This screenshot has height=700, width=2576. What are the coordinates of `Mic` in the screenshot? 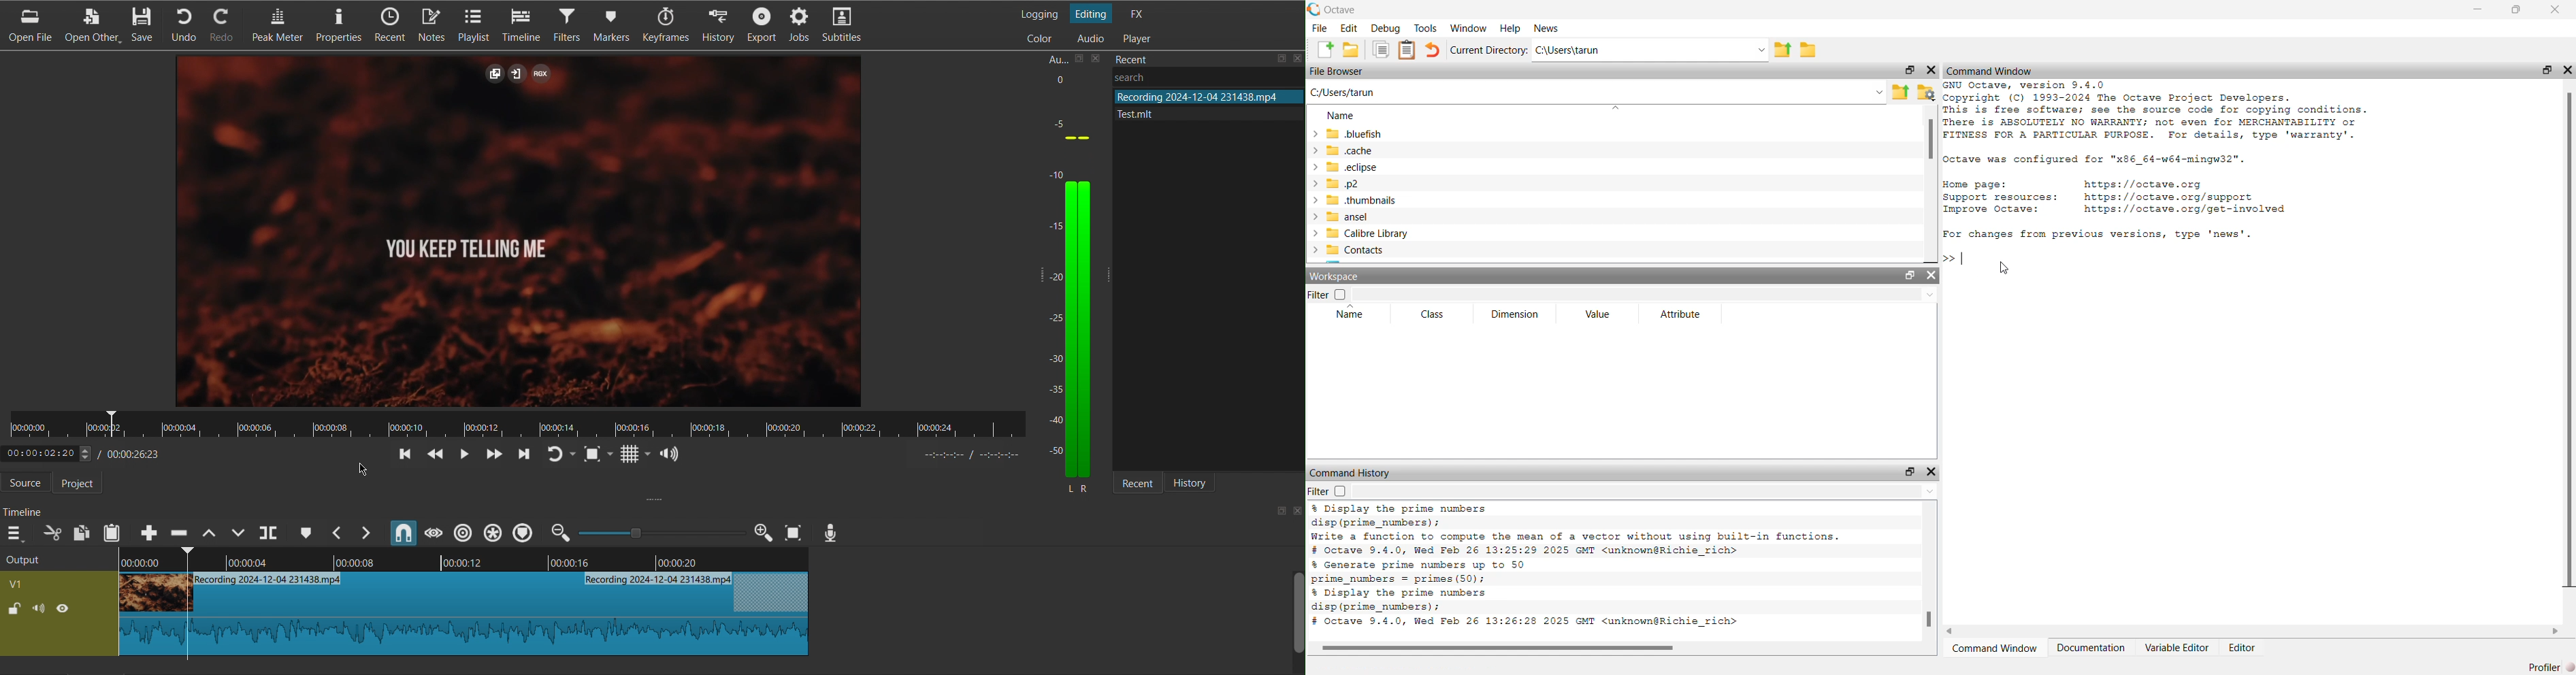 It's located at (831, 532).